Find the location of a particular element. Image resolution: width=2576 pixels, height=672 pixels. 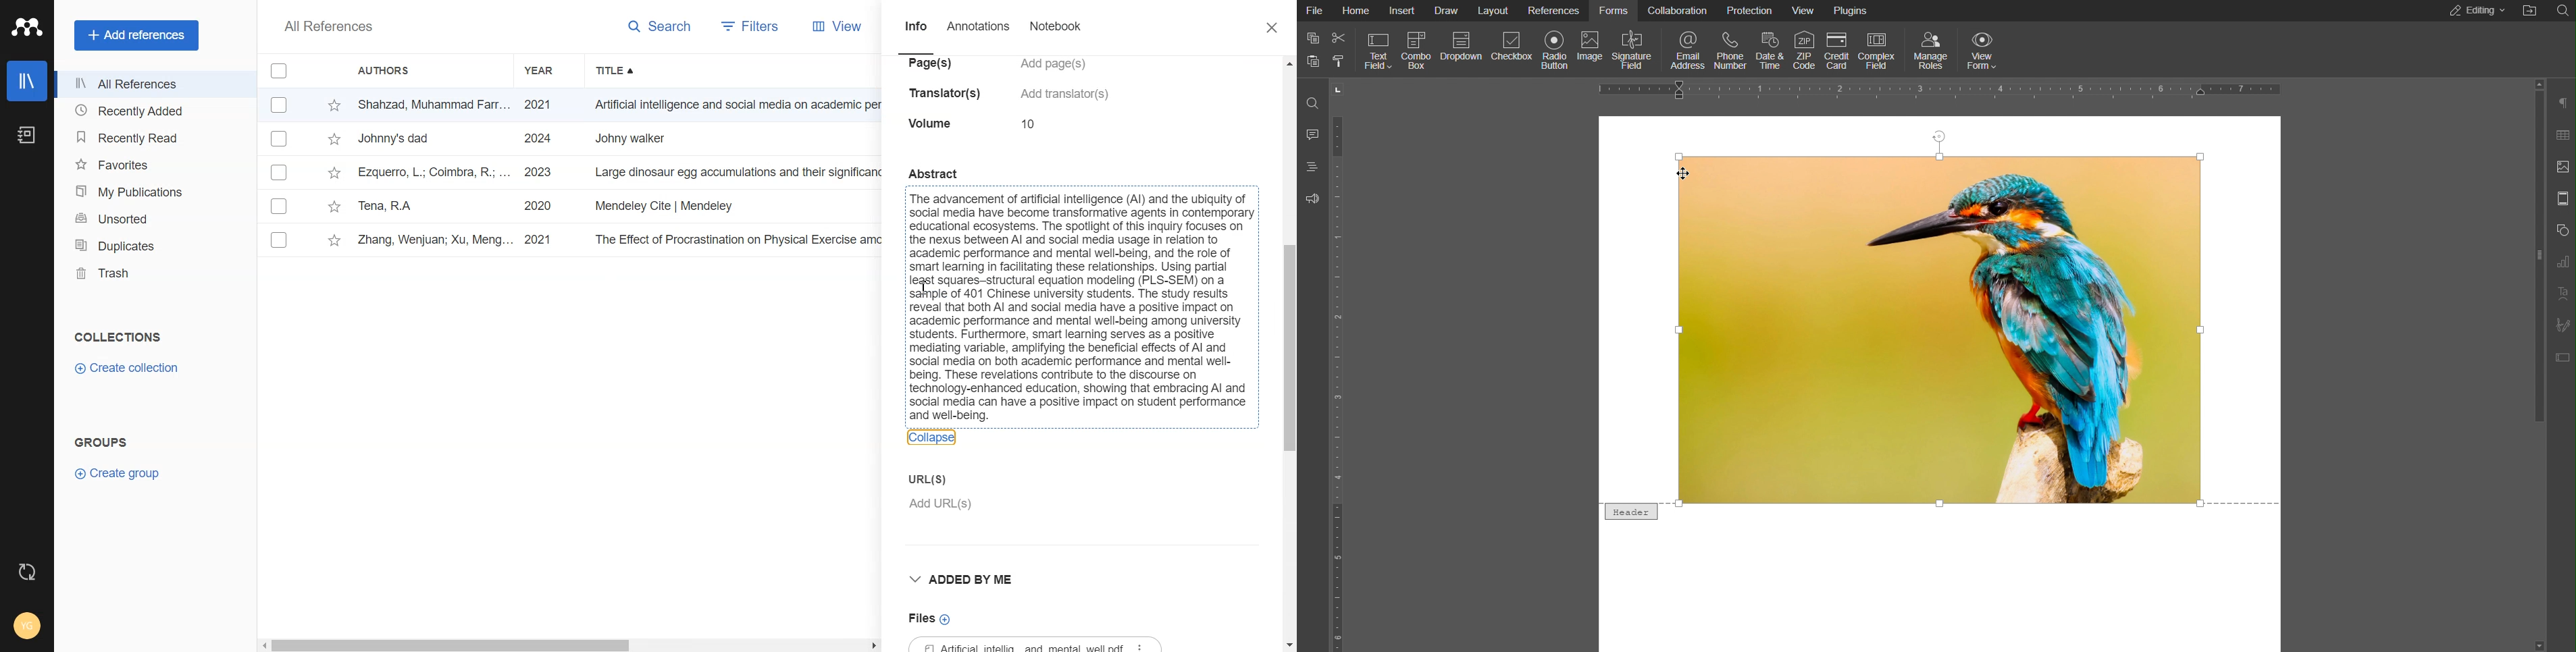

v Zhang, Wenjuan; Xu, Meng... 2021 The Effect of Procrastination on Physical Exercise among College Students—... International Journal... 12/18/2024 is located at coordinates (622, 242).